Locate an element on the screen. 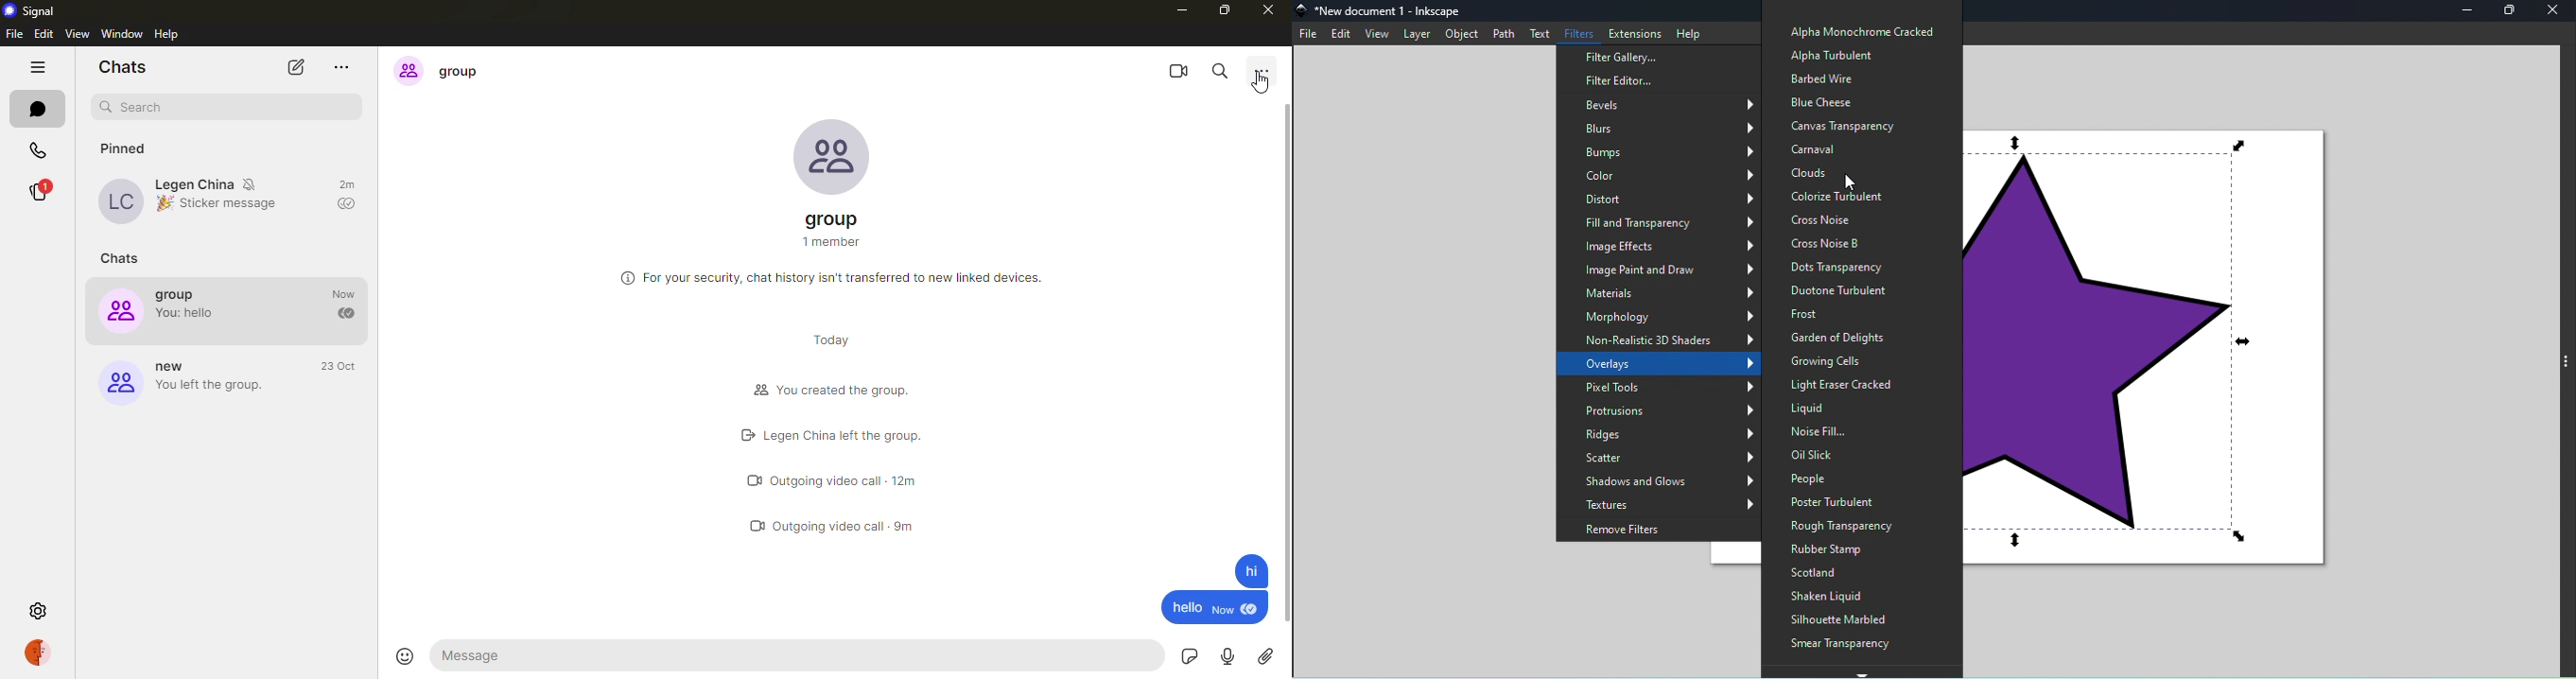 Image resolution: width=2576 pixels, height=700 pixels. profile icon is located at coordinates (406, 70).